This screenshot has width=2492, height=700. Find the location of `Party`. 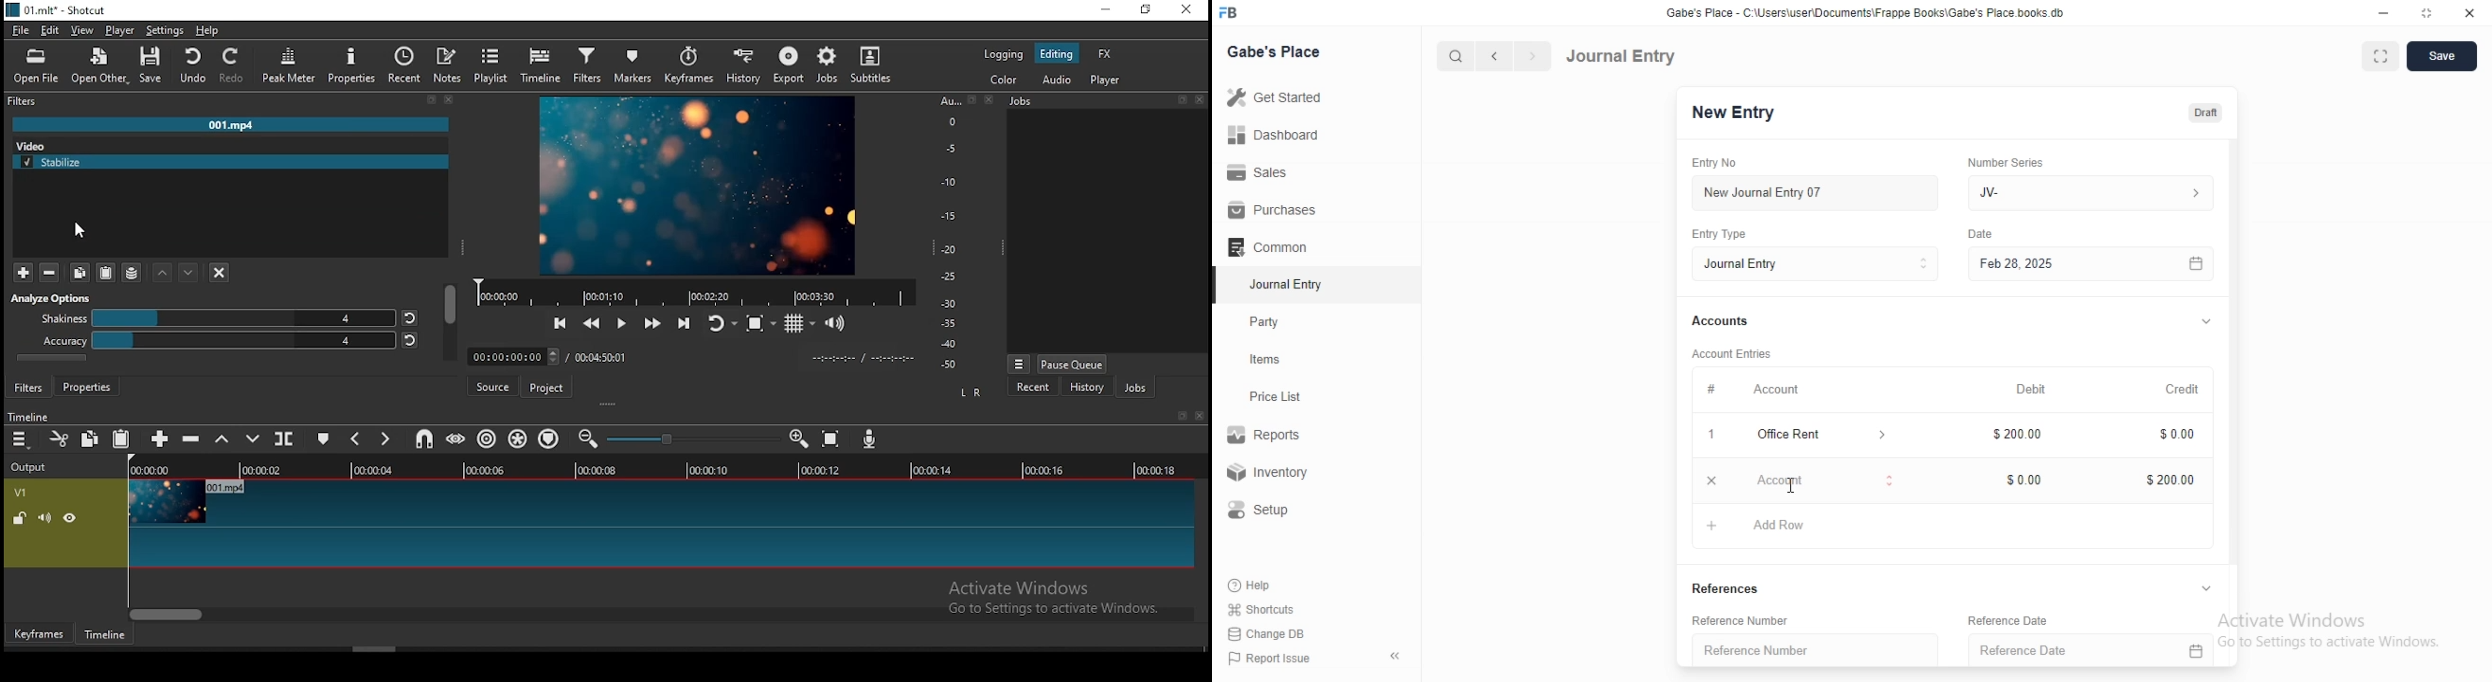

Party is located at coordinates (1269, 322).